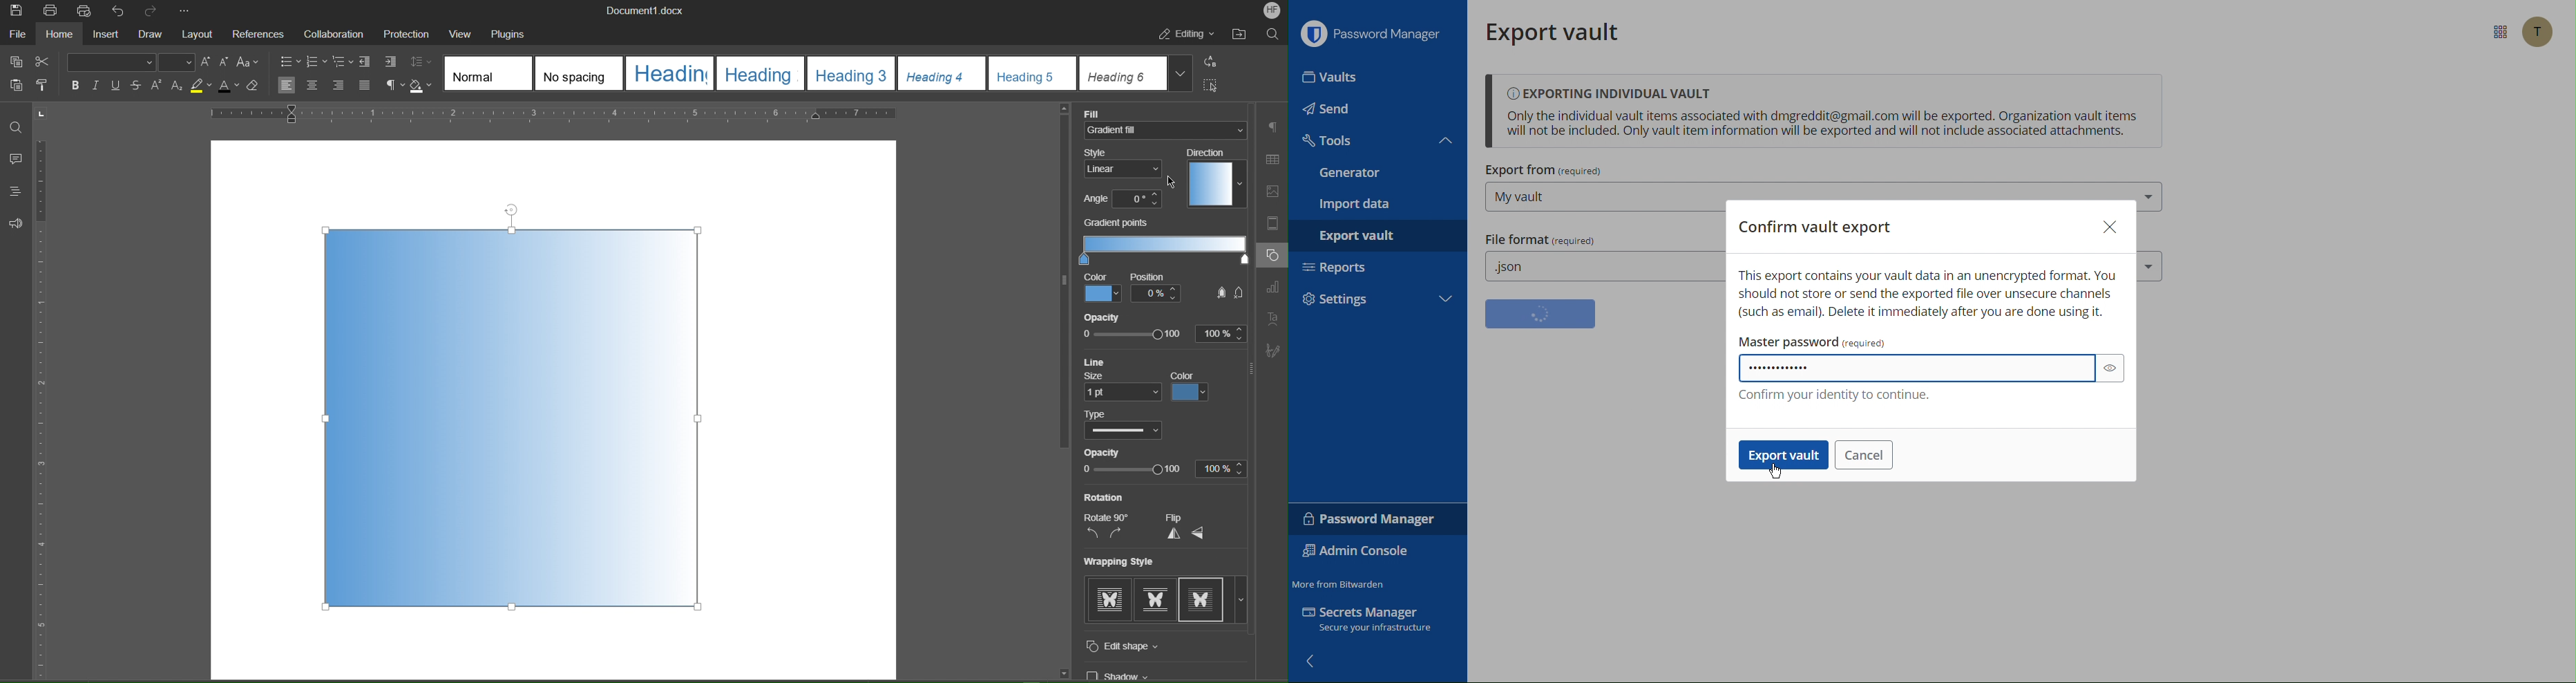 This screenshot has height=700, width=2576. What do you see at coordinates (1102, 294) in the screenshot?
I see `Colors` at bounding box center [1102, 294].